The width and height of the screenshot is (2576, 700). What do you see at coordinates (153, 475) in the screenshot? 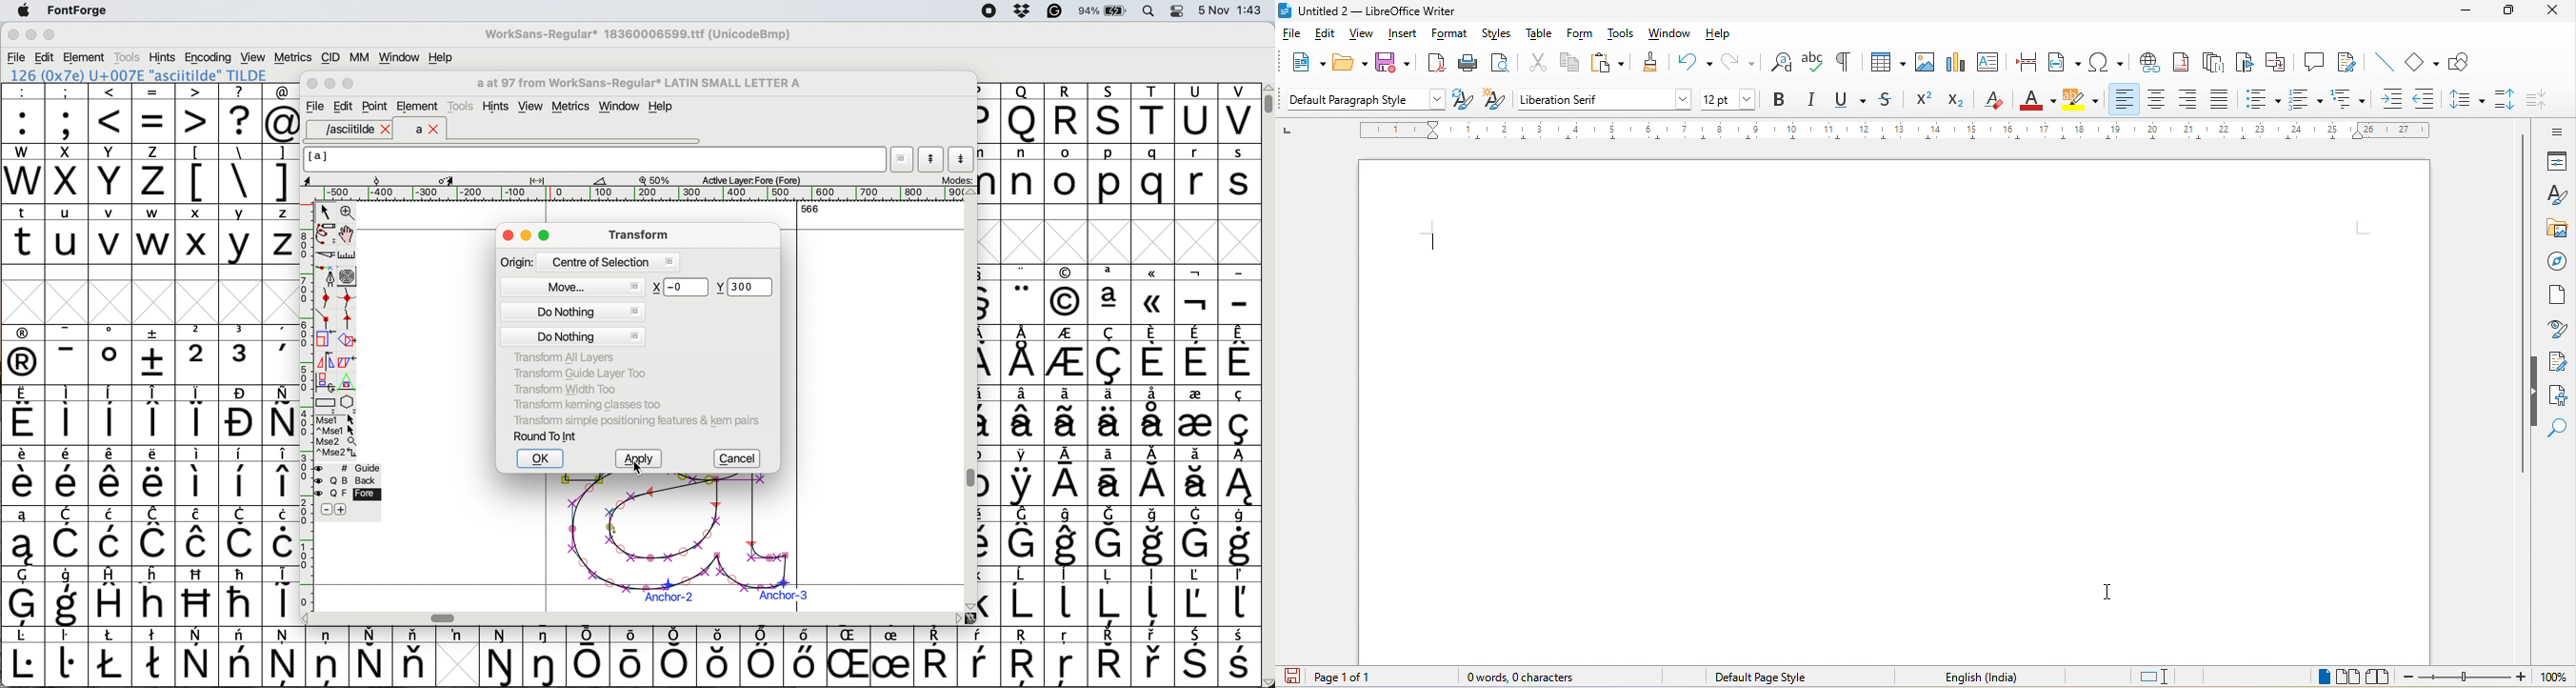
I see `symbol` at bounding box center [153, 475].